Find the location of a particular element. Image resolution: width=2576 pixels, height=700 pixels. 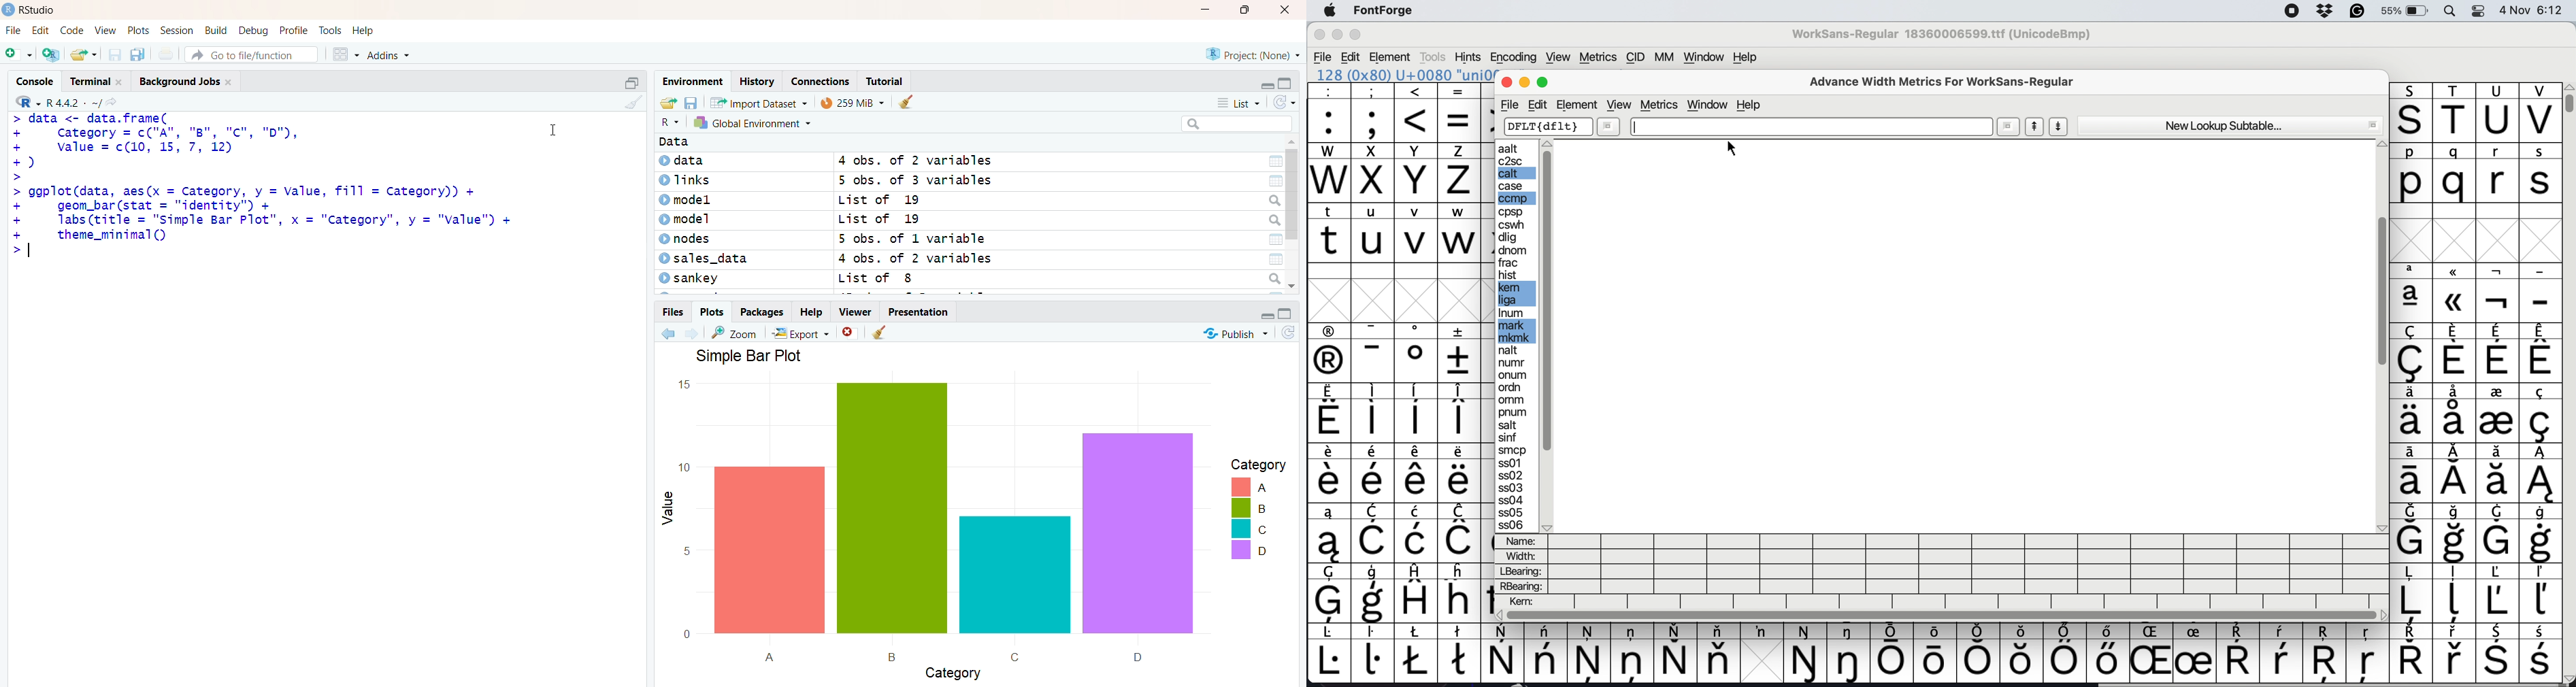

refresh is located at coordinates (1288, 333).